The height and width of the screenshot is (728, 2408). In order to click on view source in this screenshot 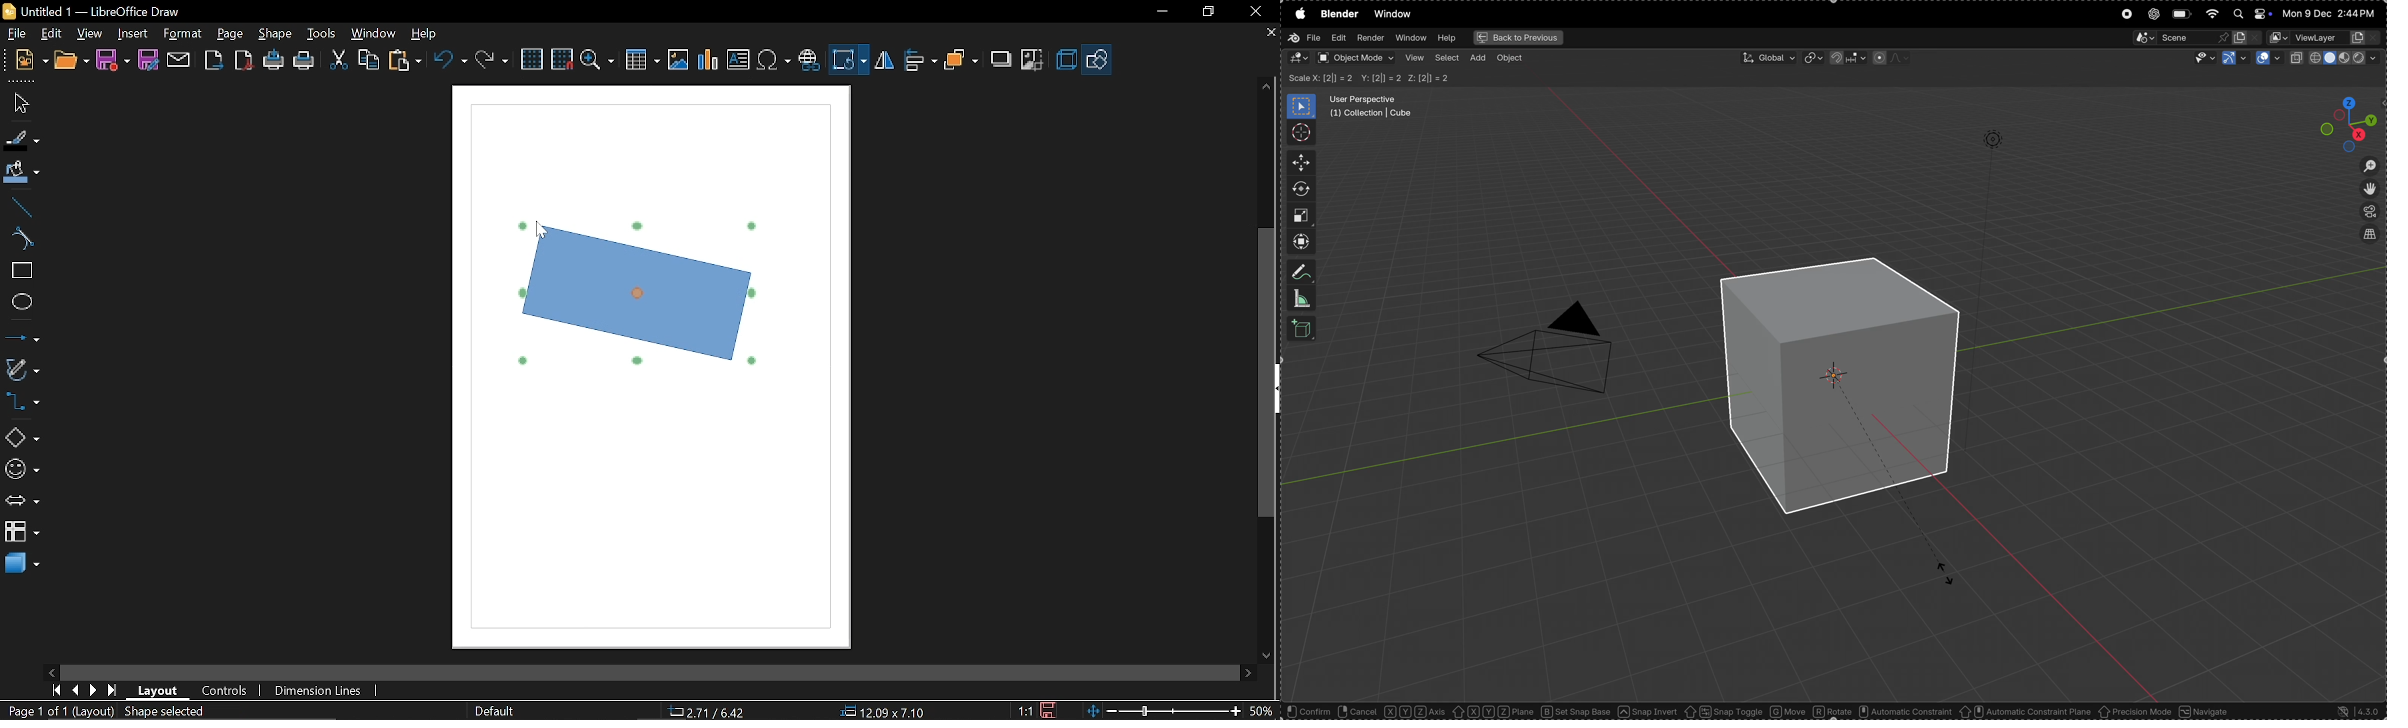, I will do `click(2371, 235)`.